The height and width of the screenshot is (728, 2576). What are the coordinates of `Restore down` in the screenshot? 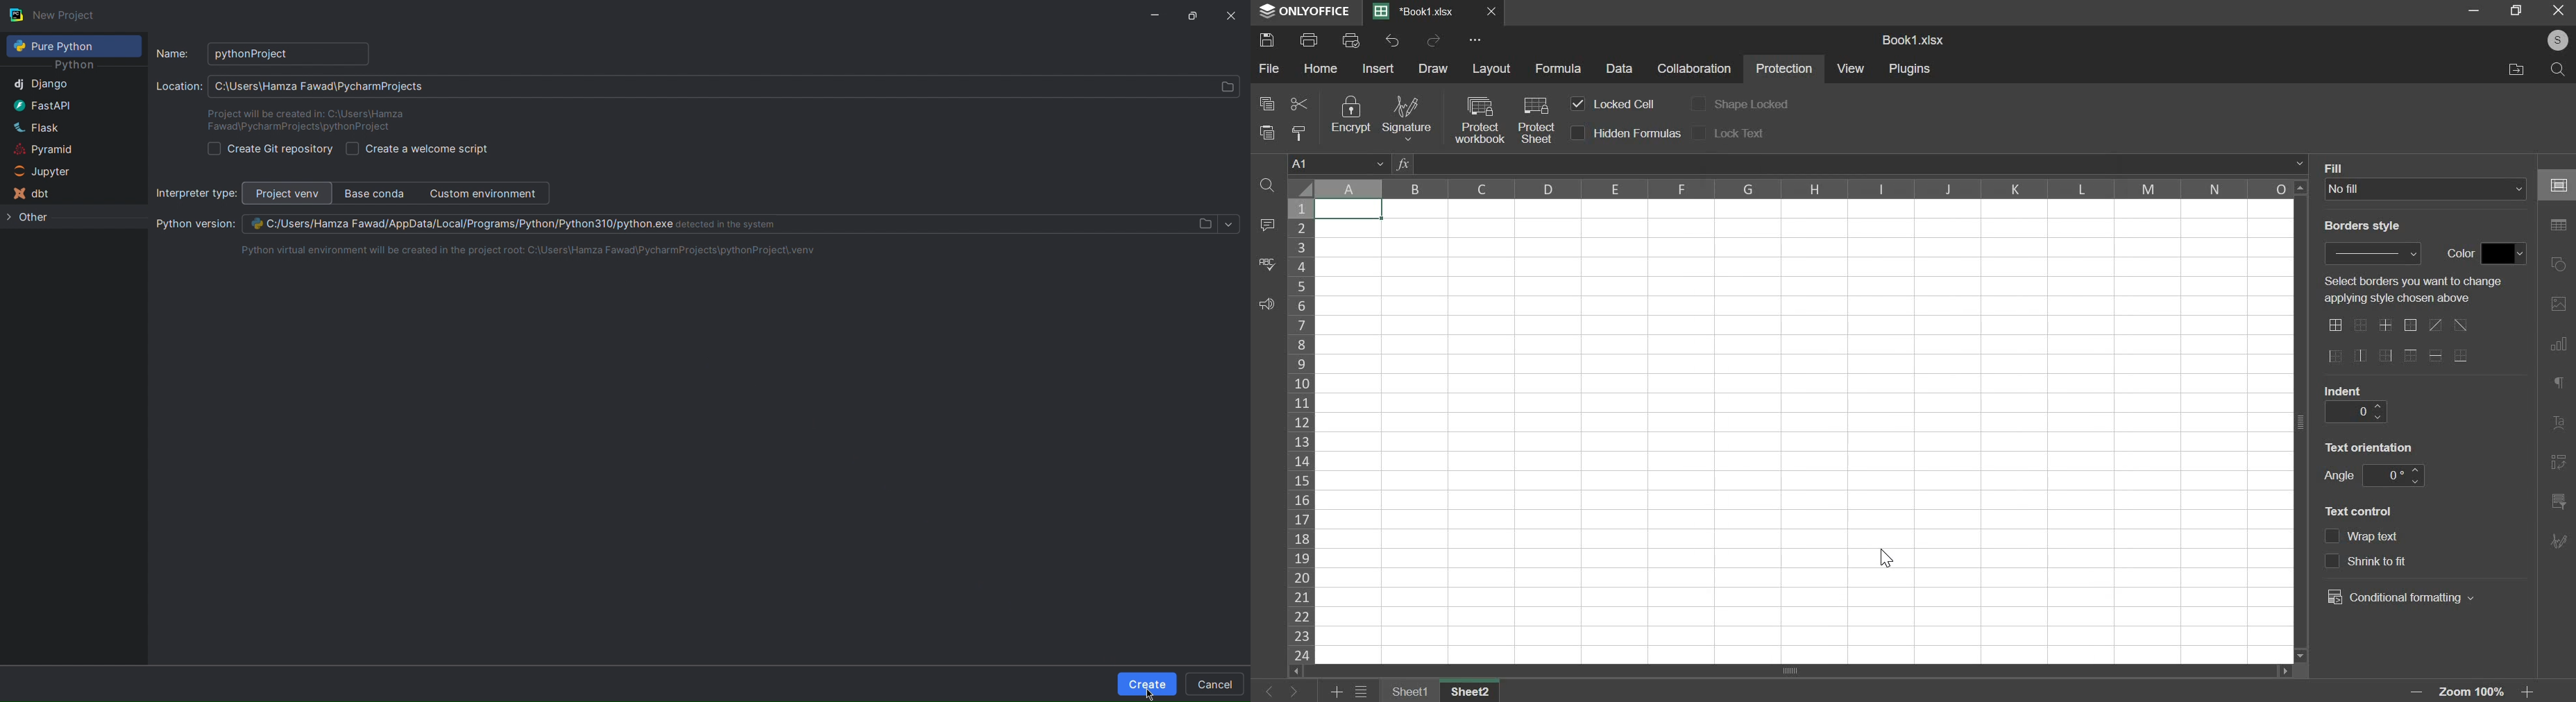 It's located at (2474, 10).